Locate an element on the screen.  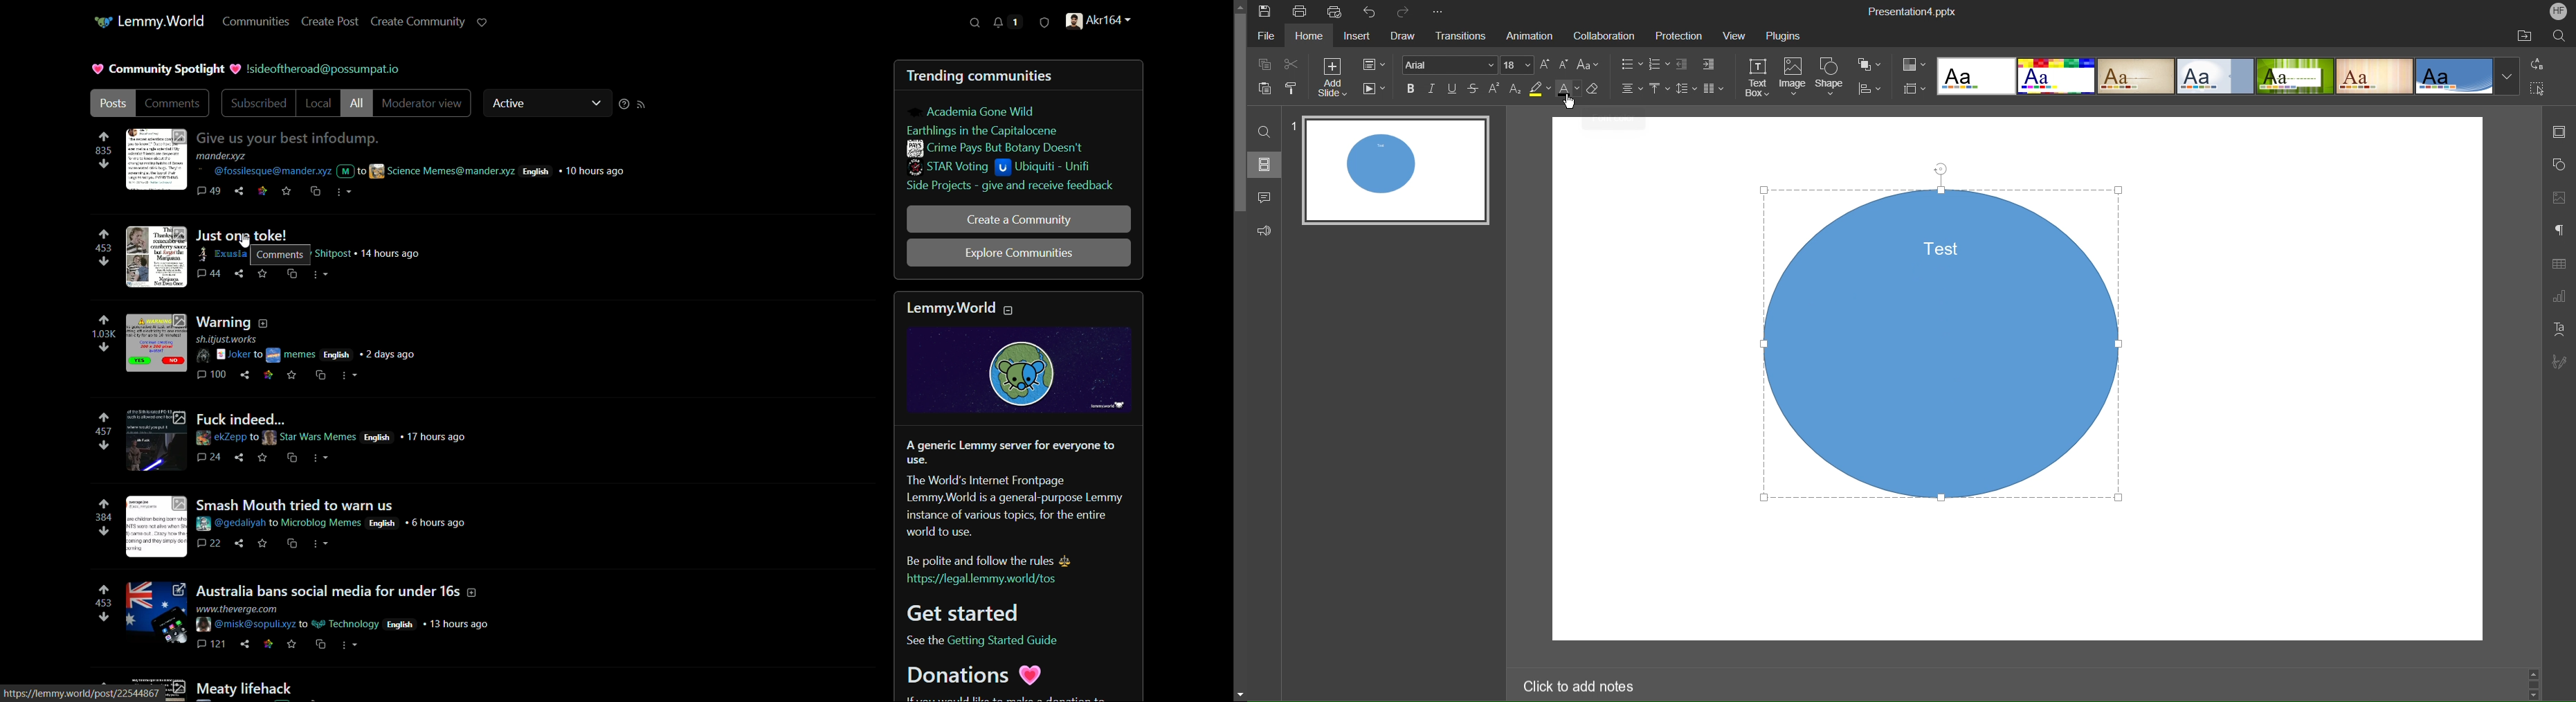
Slides is located at coordinates (1267, 165).